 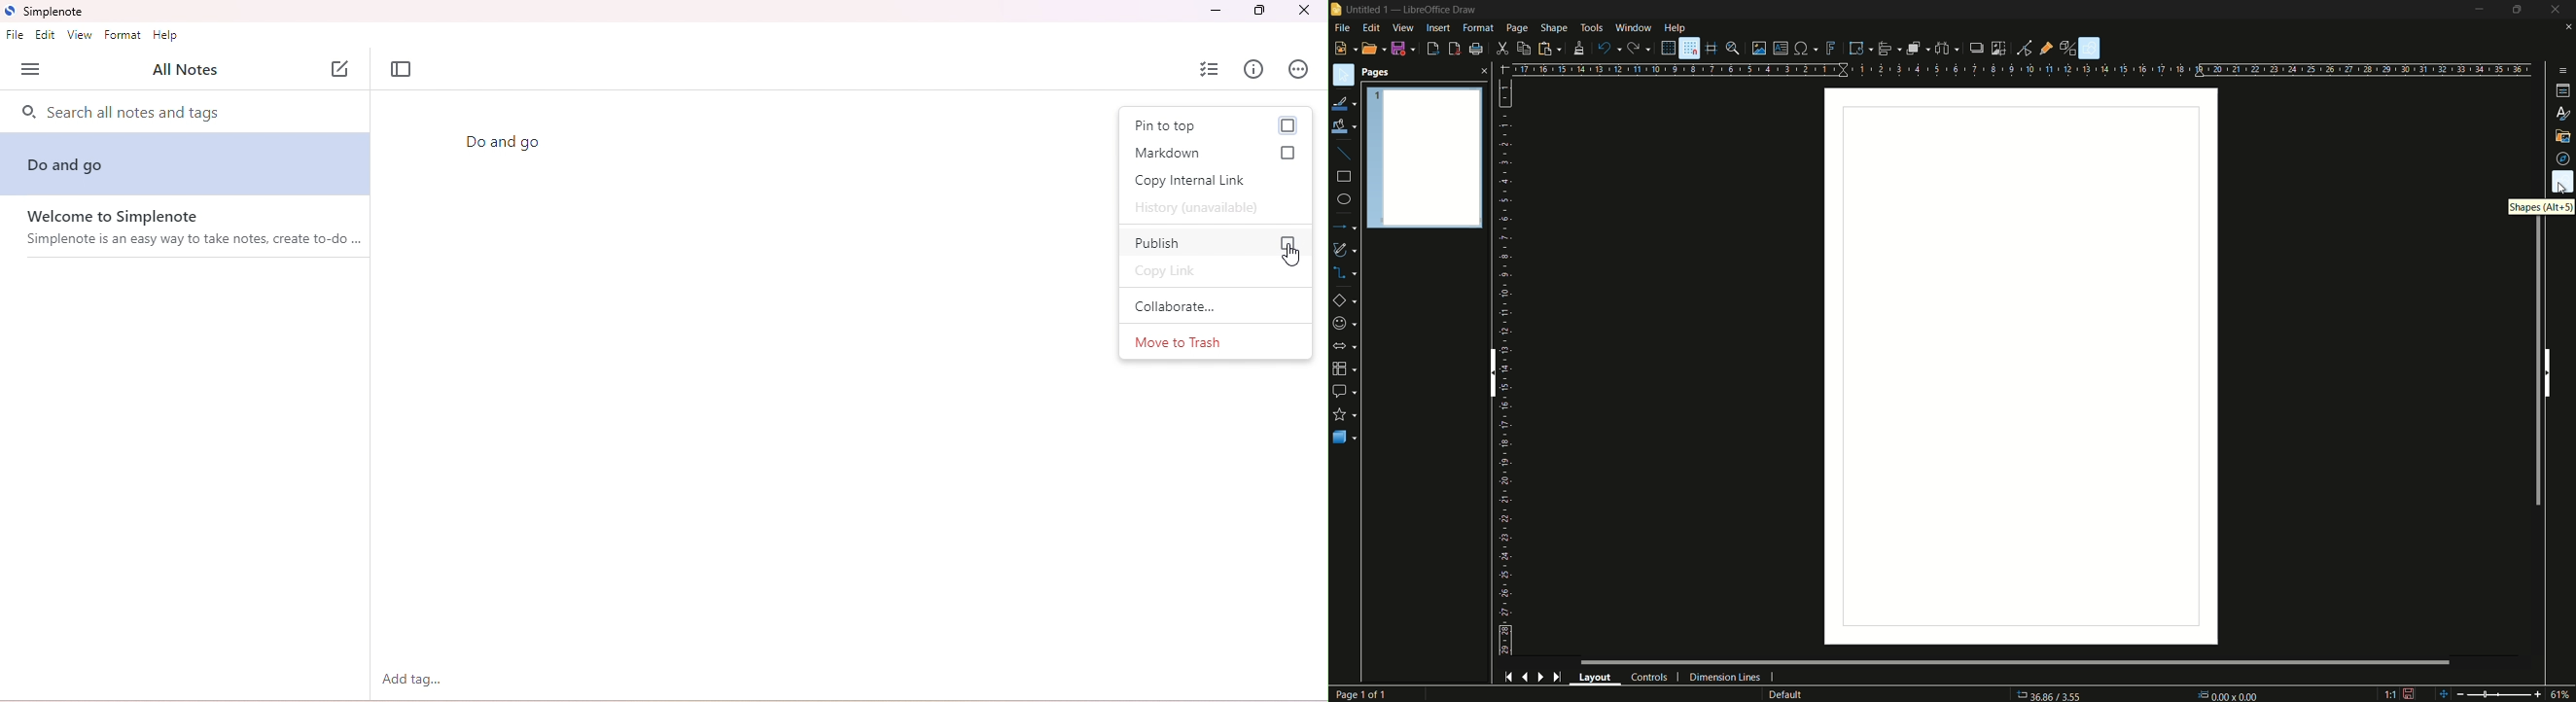 I want to click on snap to grid, so click(x=1689, y=48).